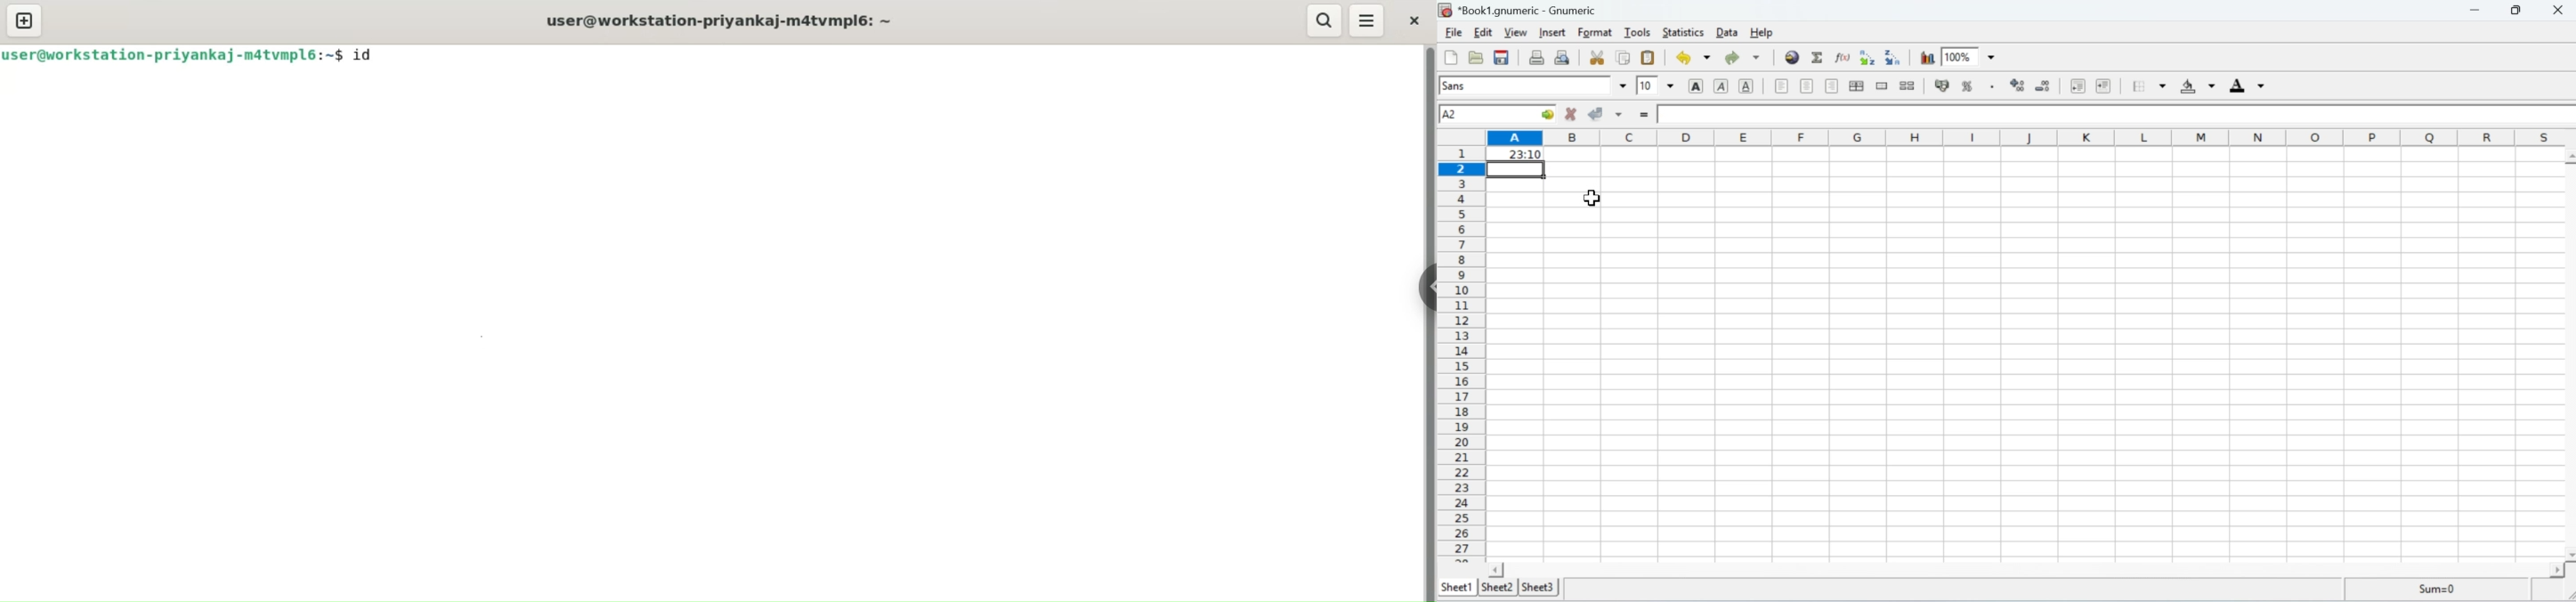 This screenshot has height=616, width=2576. I want to click on Open a file, so click(1475, 58).